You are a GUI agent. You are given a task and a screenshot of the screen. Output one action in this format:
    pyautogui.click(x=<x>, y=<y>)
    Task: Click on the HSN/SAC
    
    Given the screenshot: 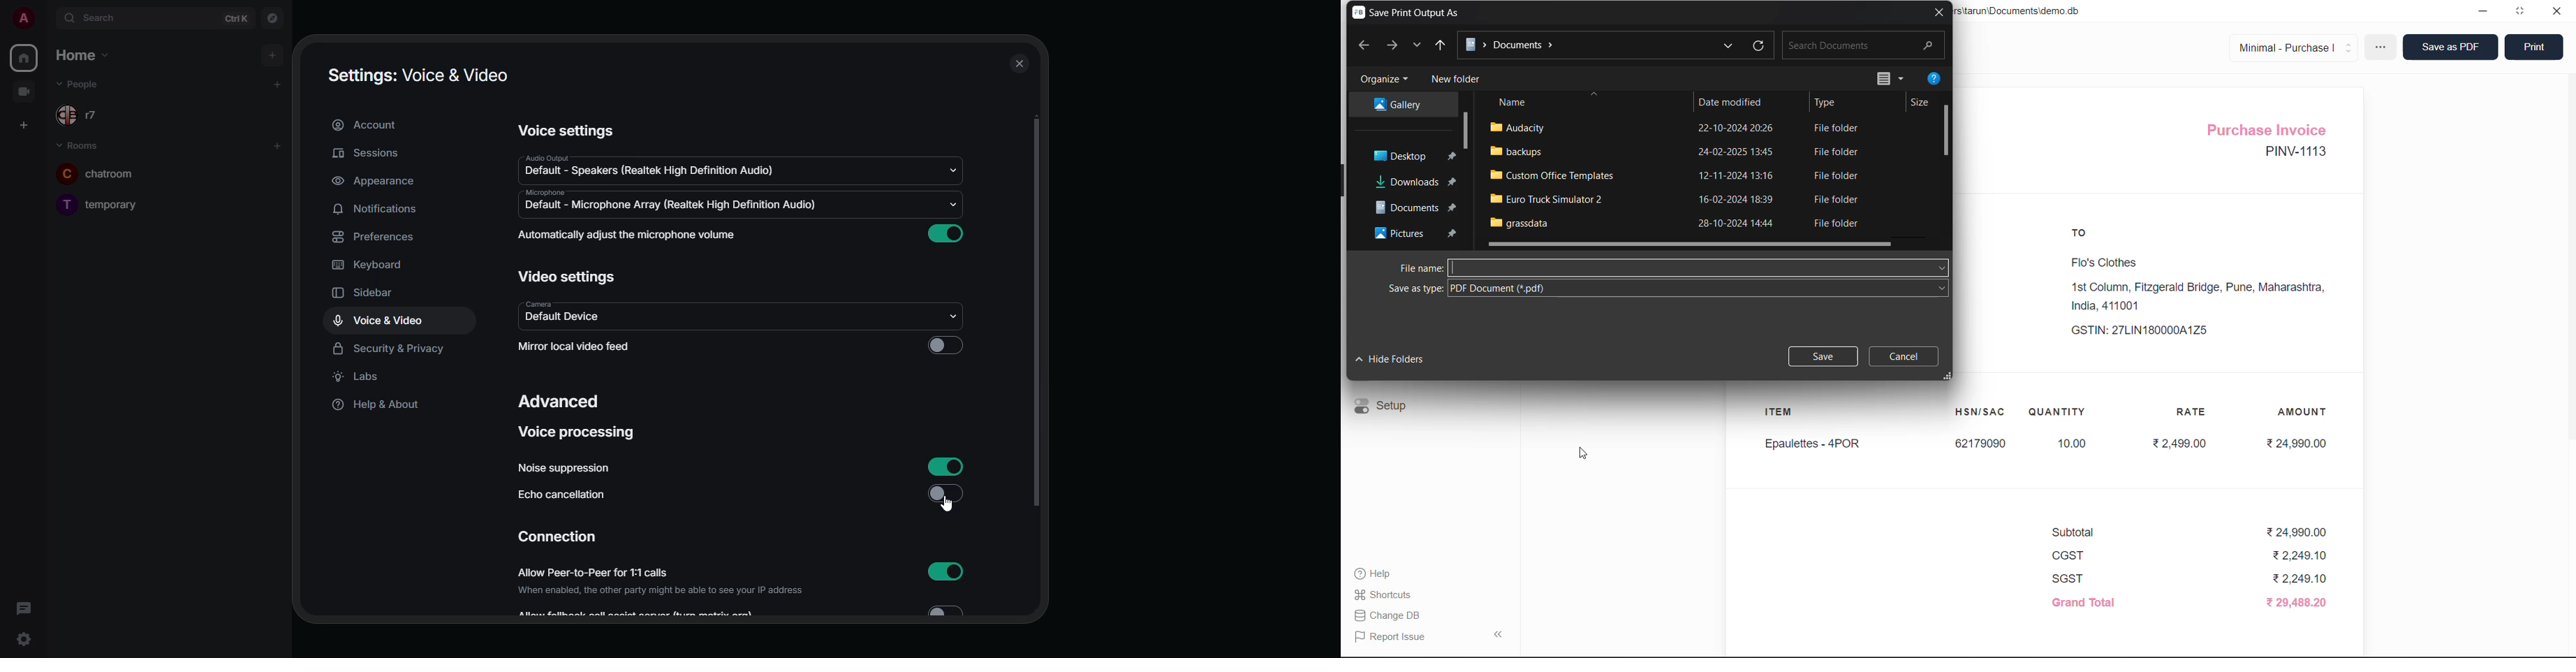 What is the action you would take?
    pyautogui.click(x=1982, y=412)
    